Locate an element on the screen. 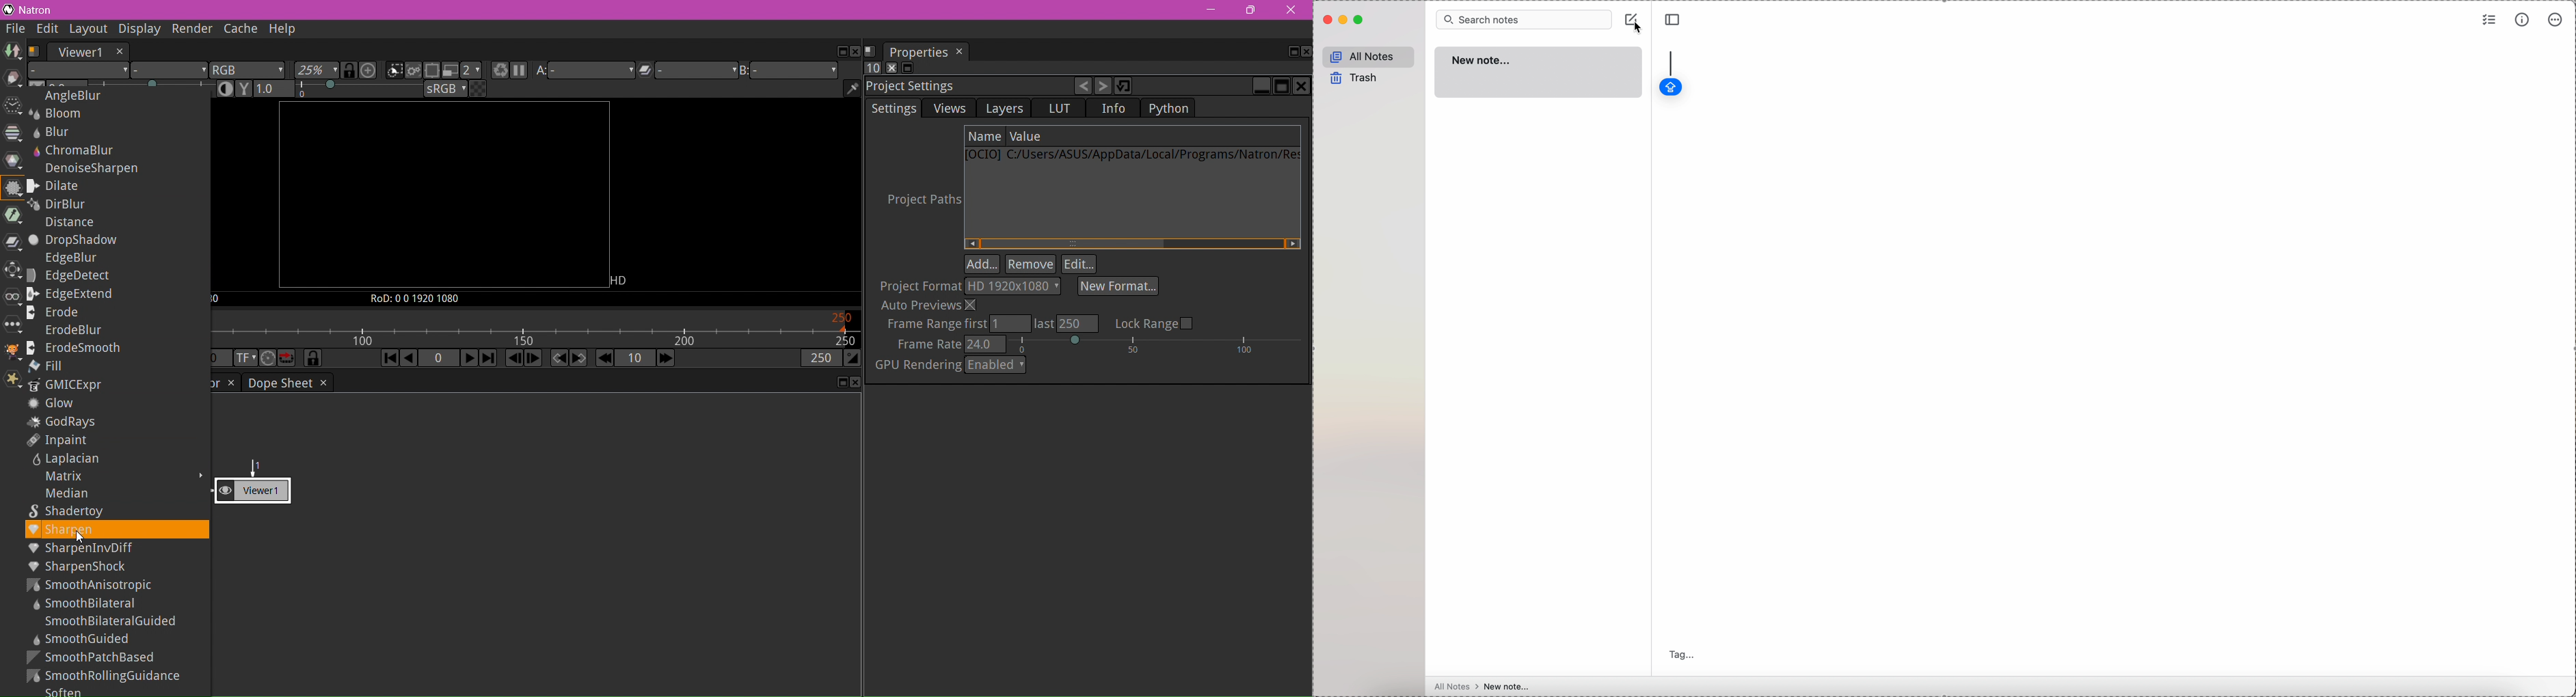  mayusc on is located at coordinates (1670, 88).